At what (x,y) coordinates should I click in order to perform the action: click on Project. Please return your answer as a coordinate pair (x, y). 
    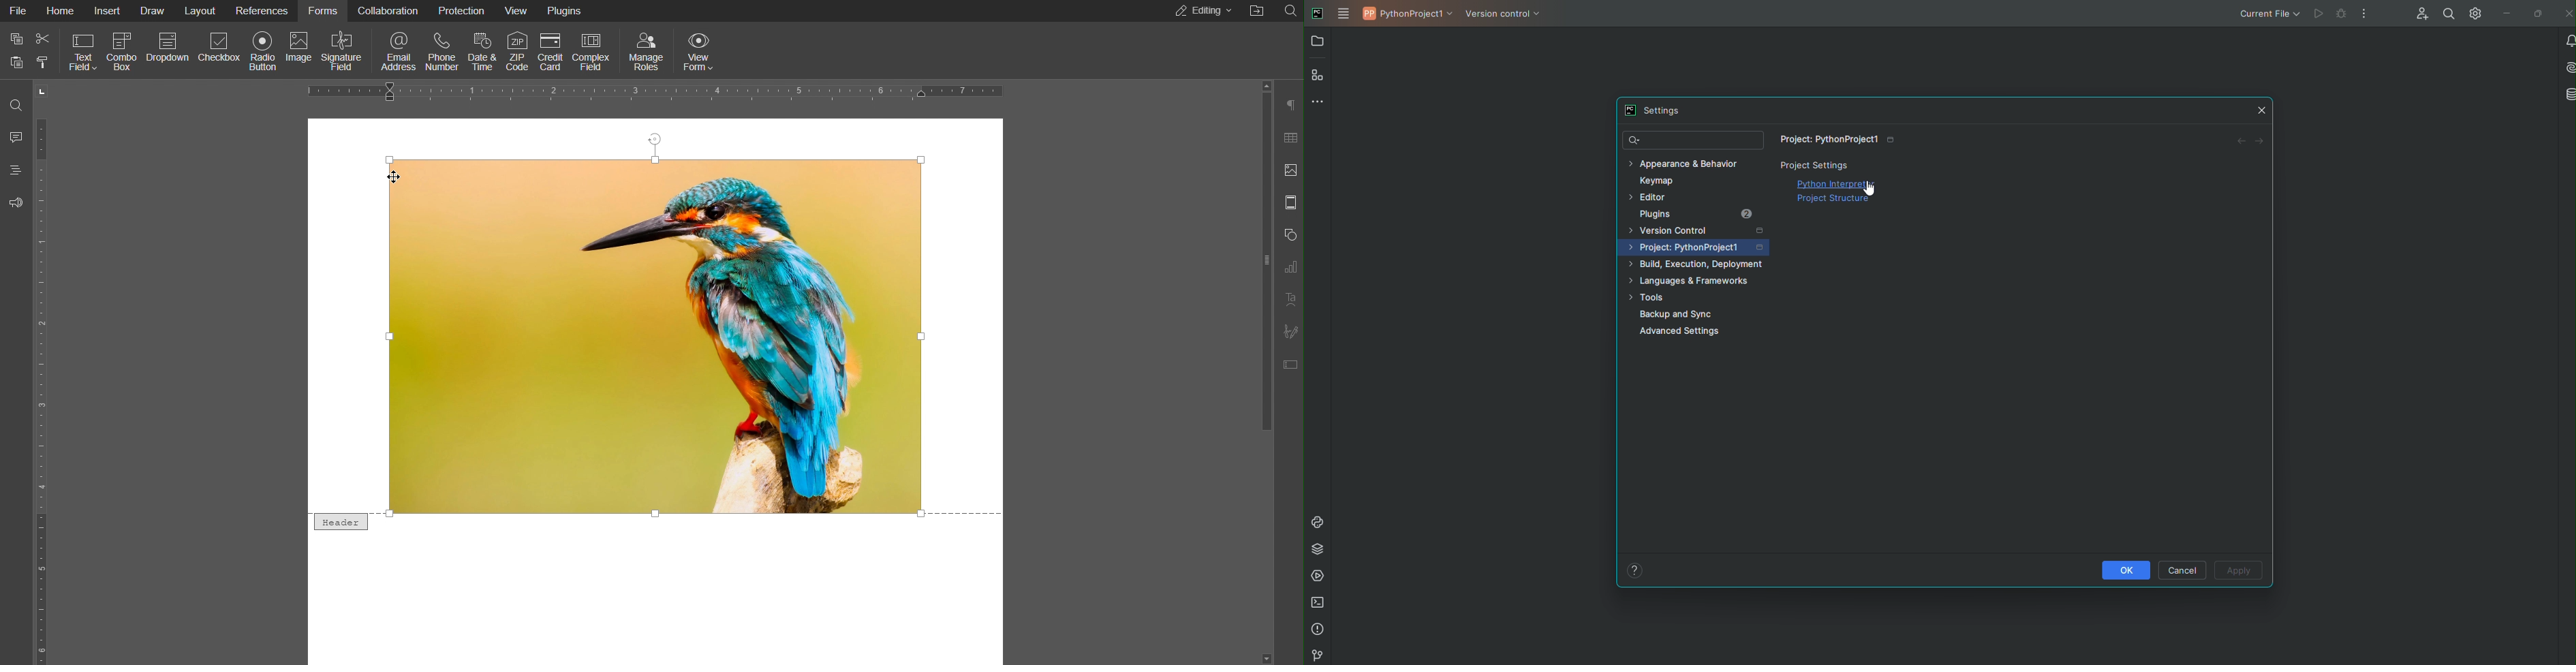
    Looking at the image, I should click on (1699, 246).